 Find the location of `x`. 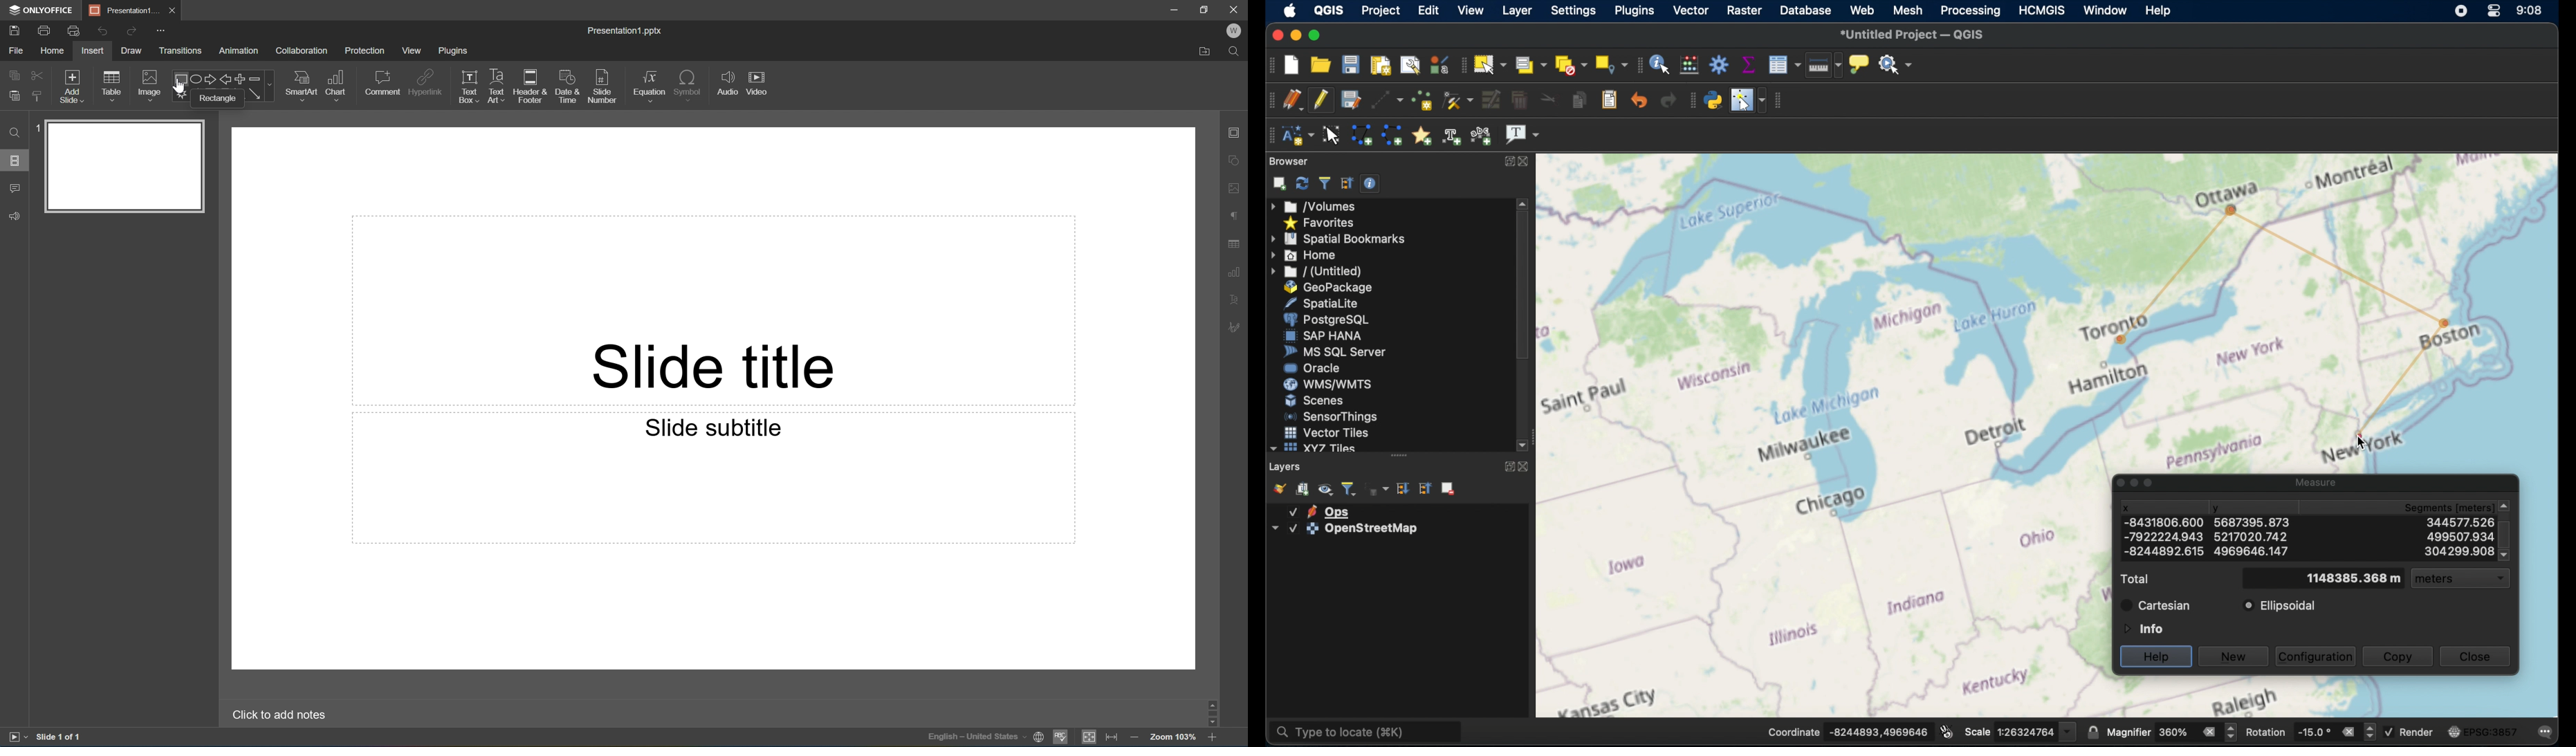

x is located at coordinates (2164, 551).